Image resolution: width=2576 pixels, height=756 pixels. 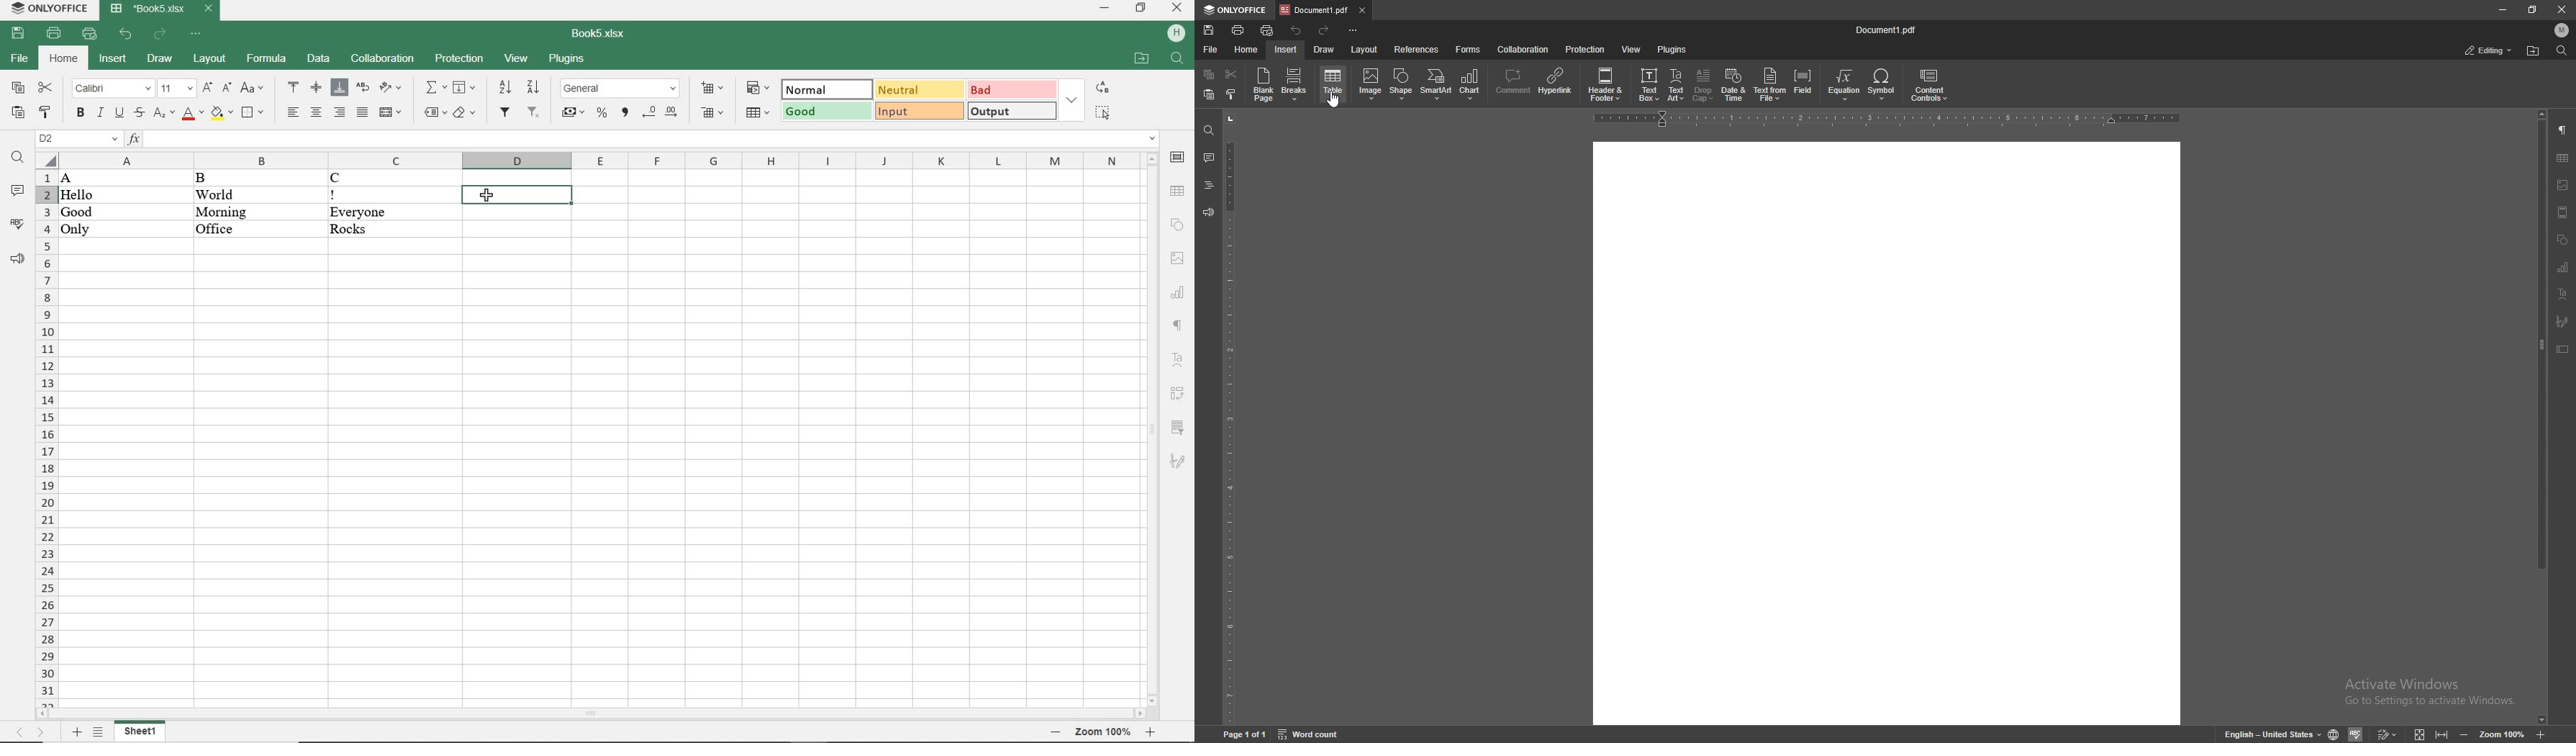 What do you see at coordinates (2532, 9) in the screenshot?
I see `resize` at bounding box center [2532, 9].